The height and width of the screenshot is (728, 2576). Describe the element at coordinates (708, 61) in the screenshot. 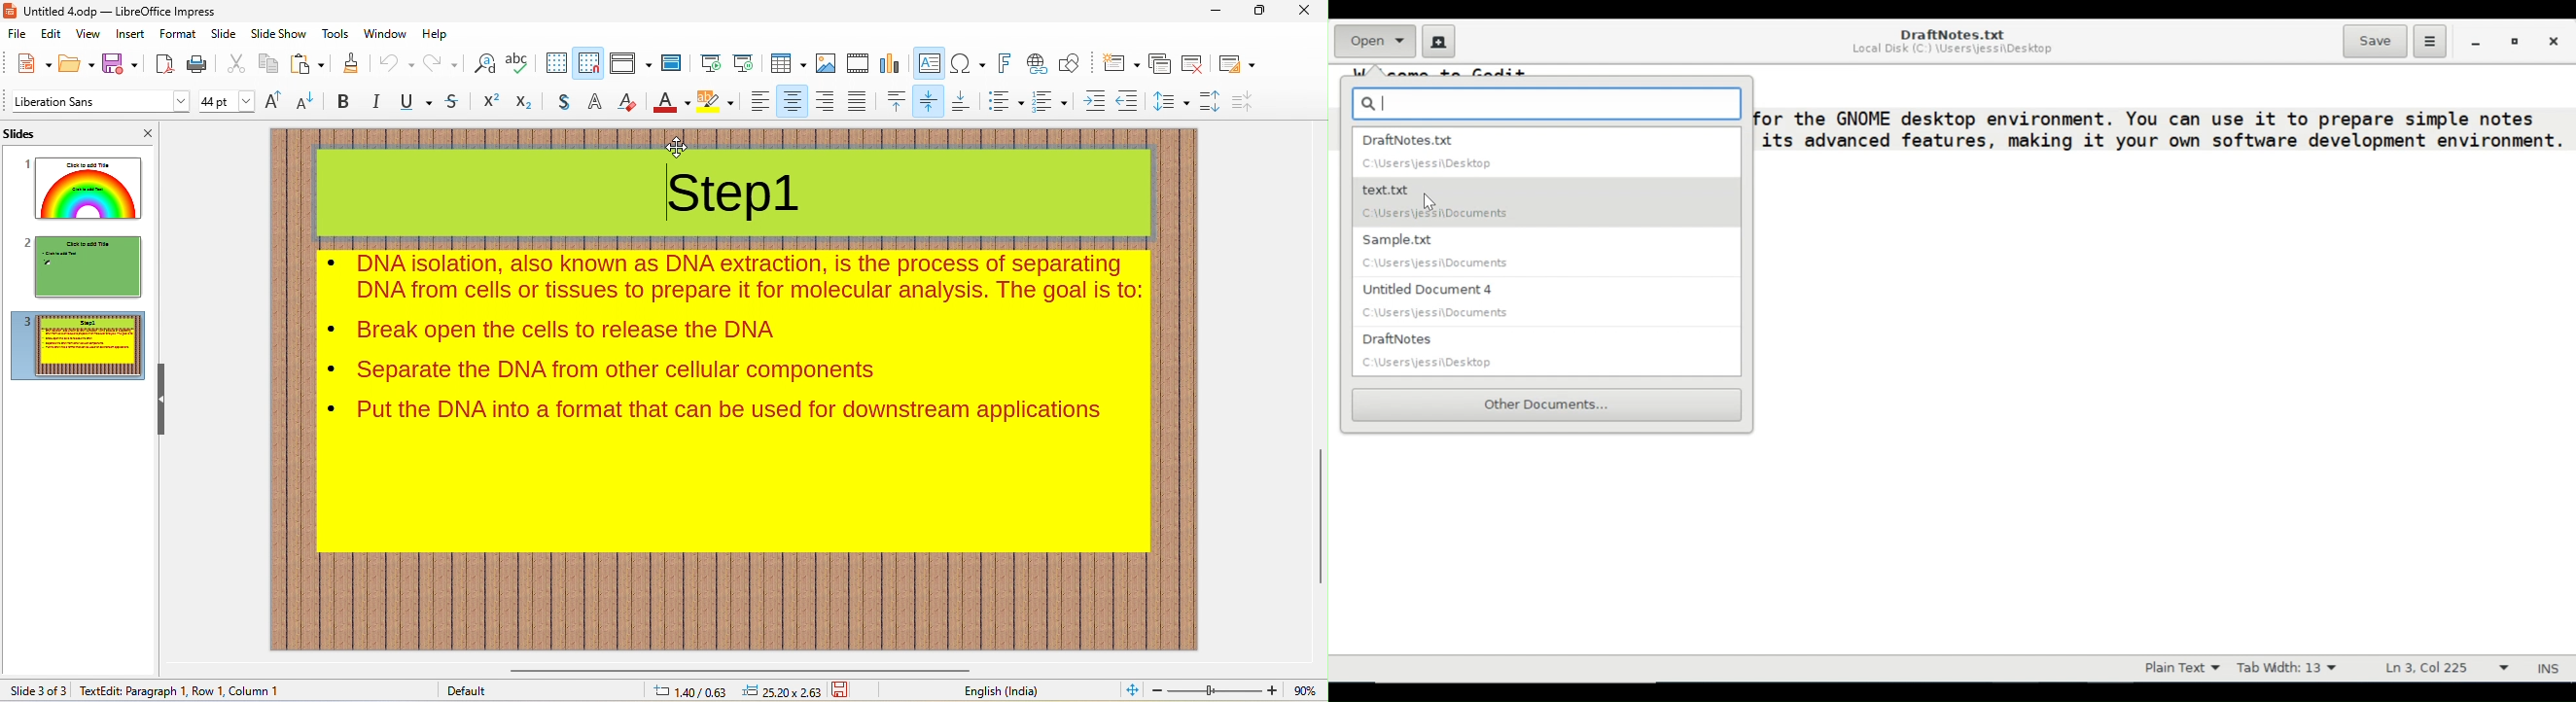

I see `start from beginning` at that location.